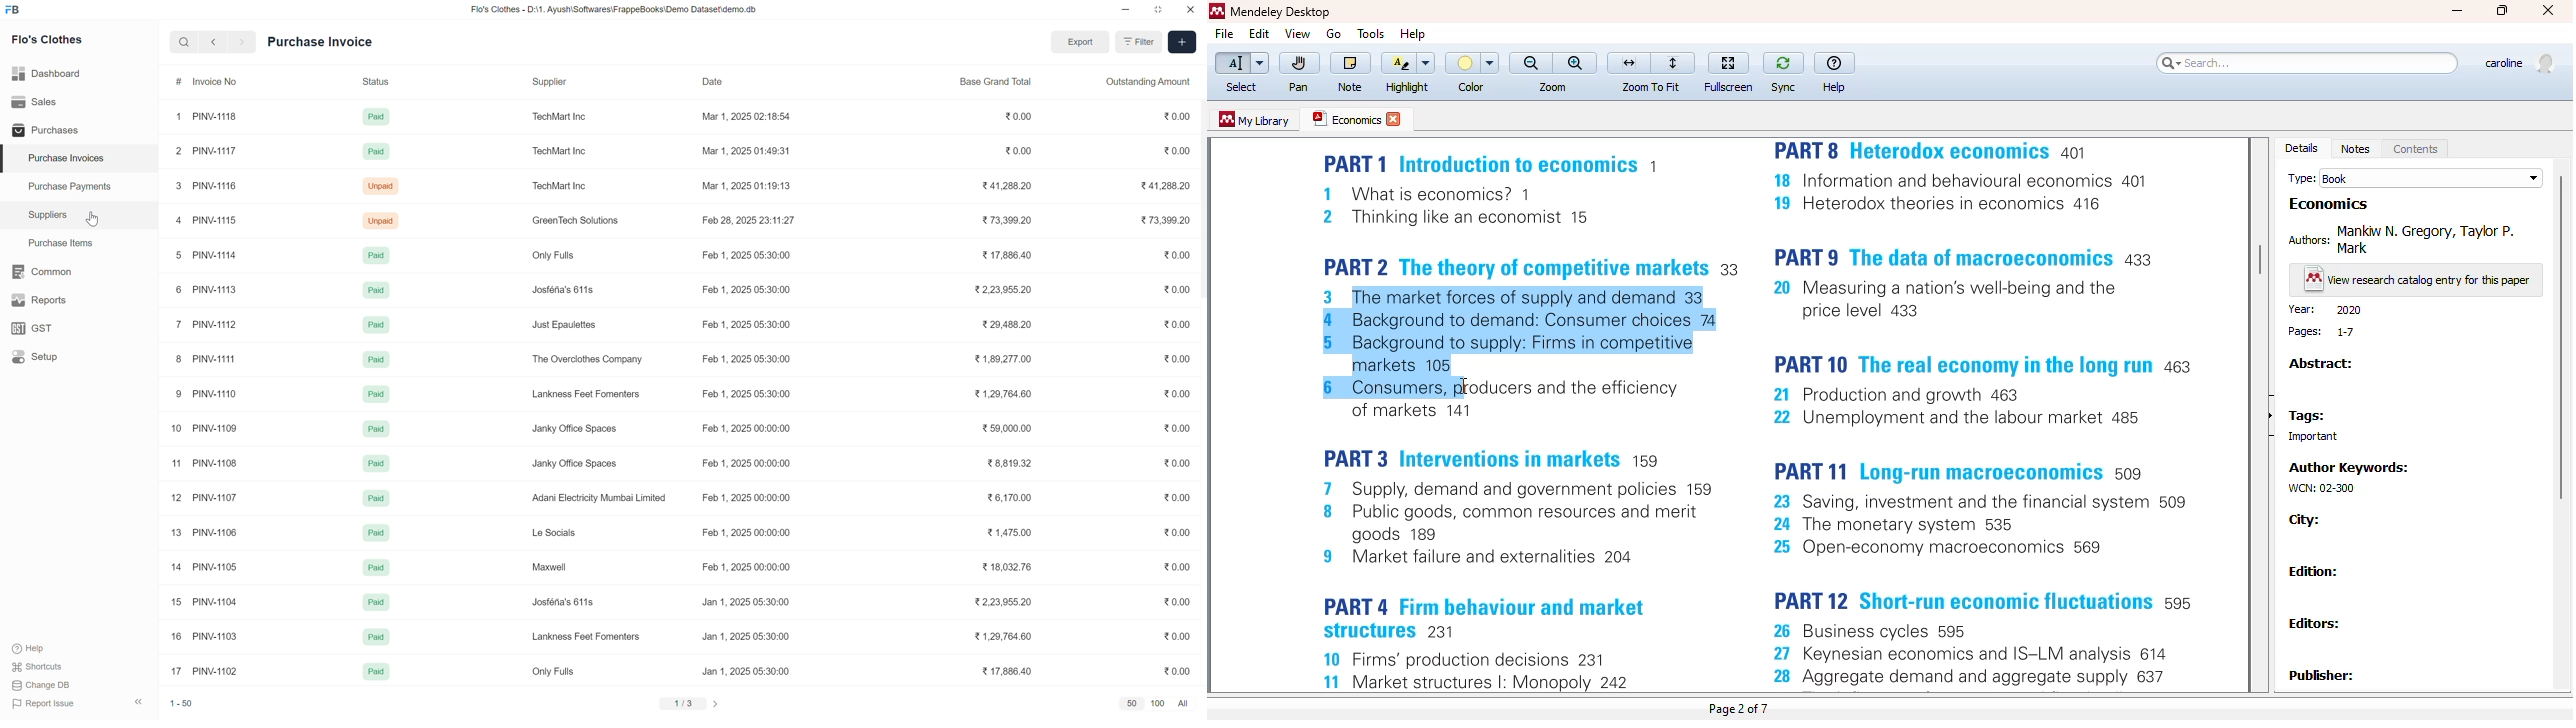  What do you see at coordinates (2314, 571) in the screenshot?
I see `edition` at bounding box center [2314, 571].